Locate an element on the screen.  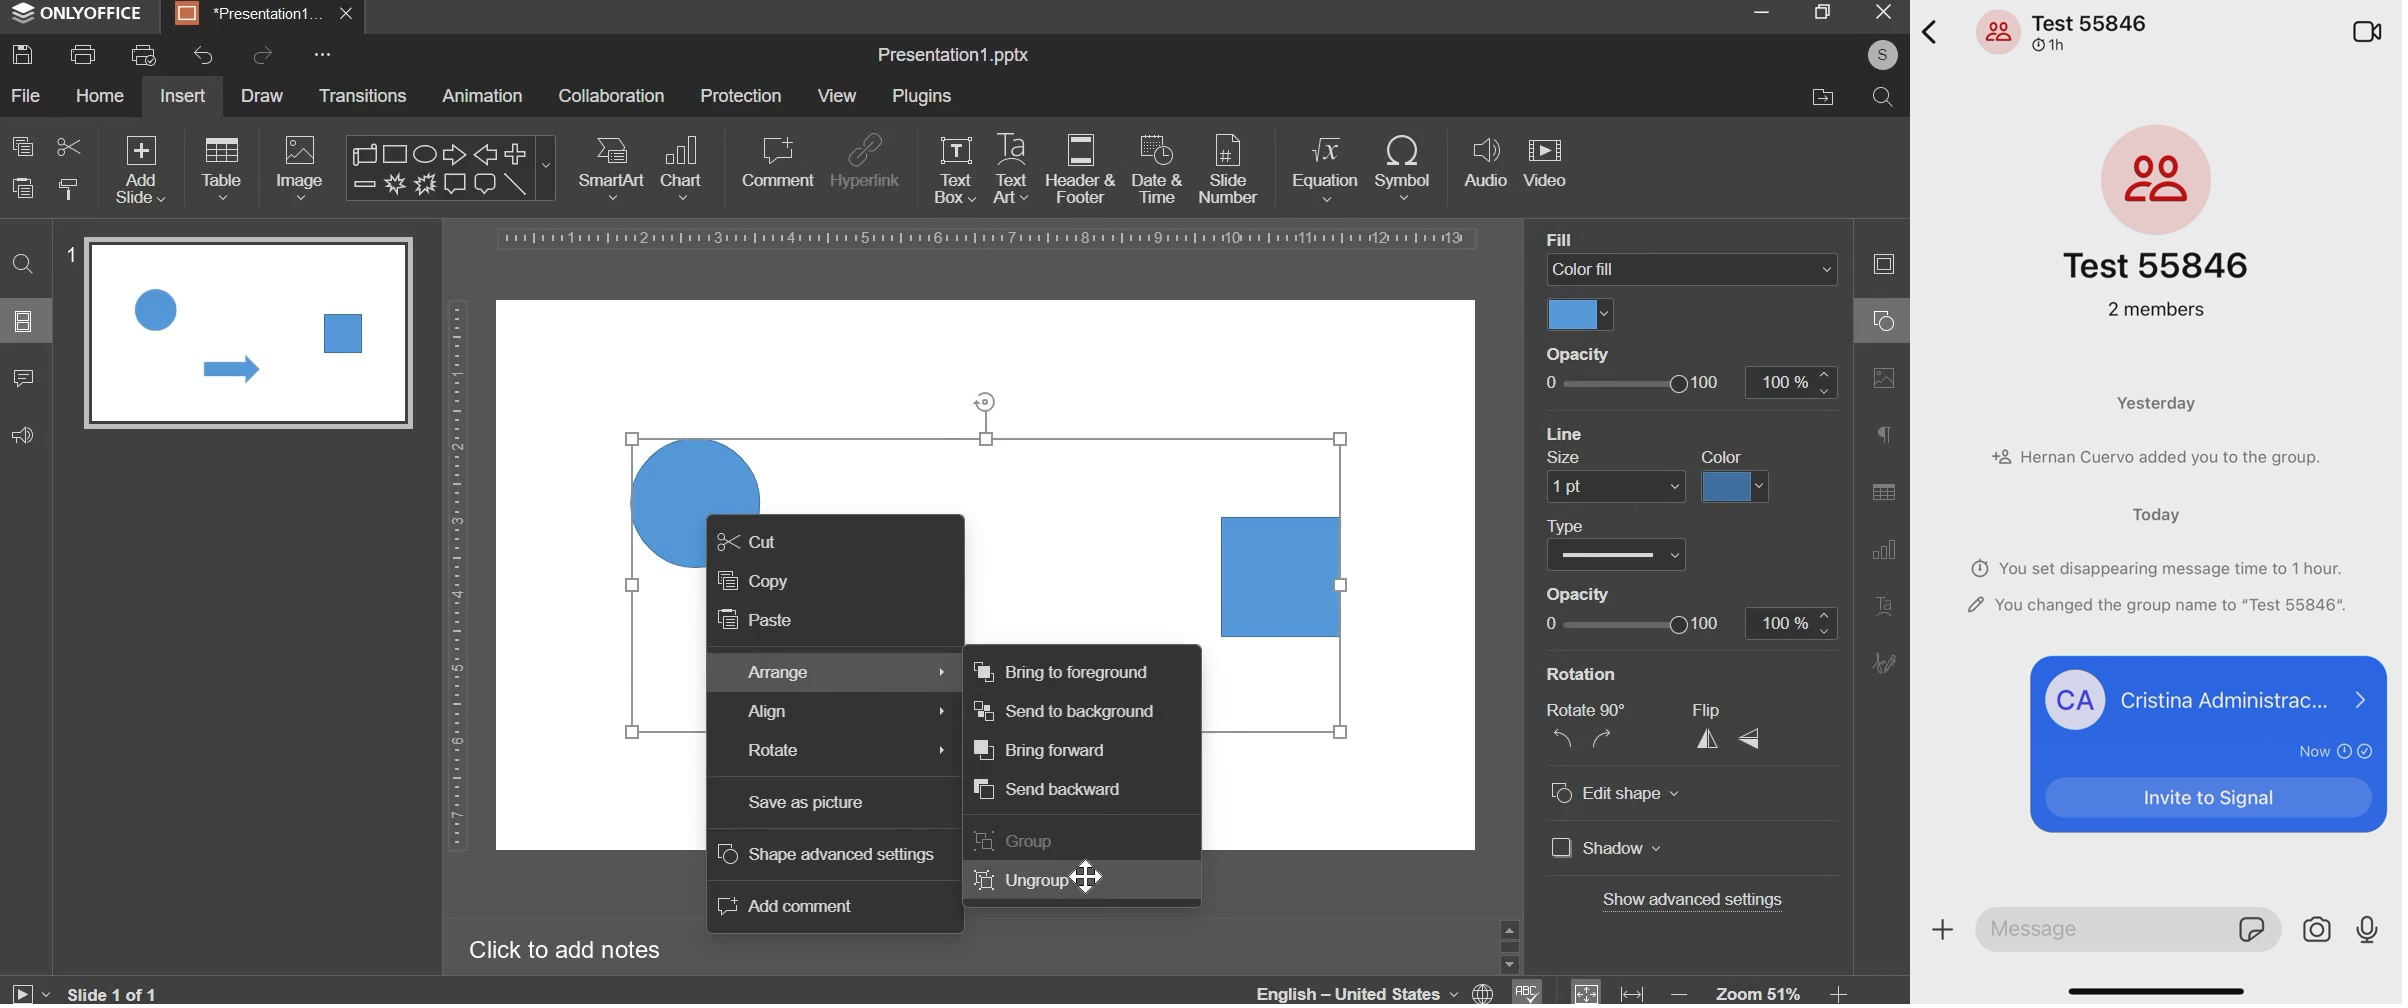
copy is located at coordinates (753, 579).